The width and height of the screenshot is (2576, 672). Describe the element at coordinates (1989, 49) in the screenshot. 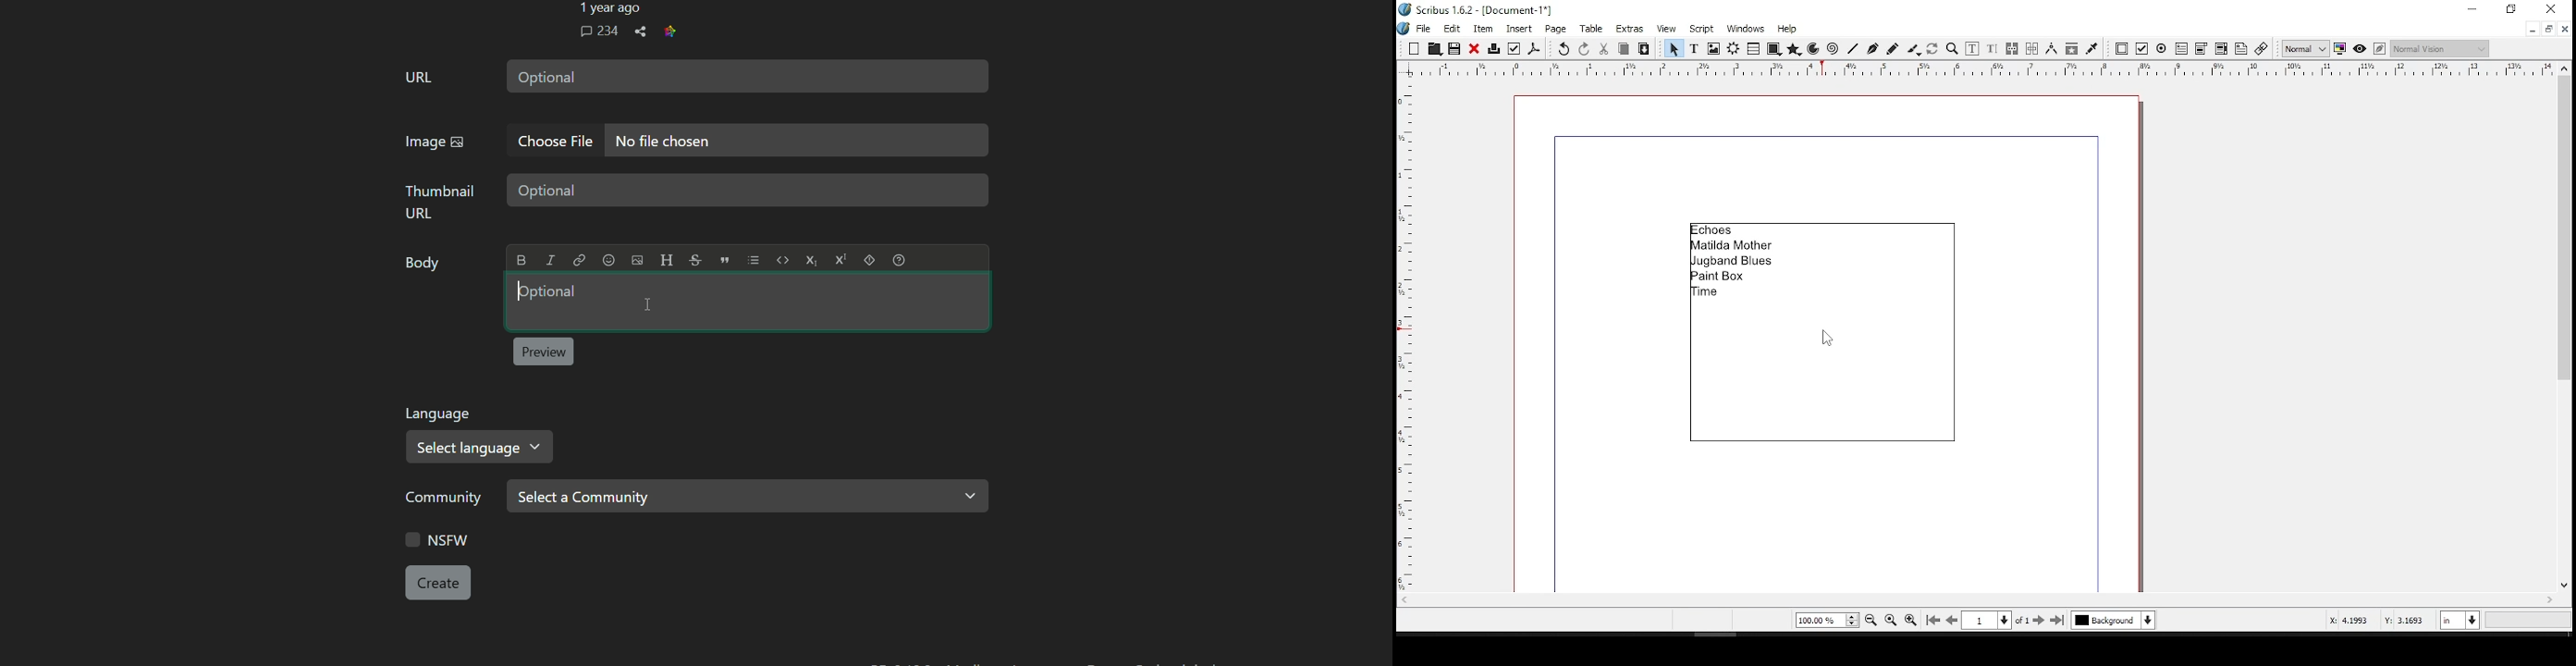

I see `edit text with story editor` at that location.